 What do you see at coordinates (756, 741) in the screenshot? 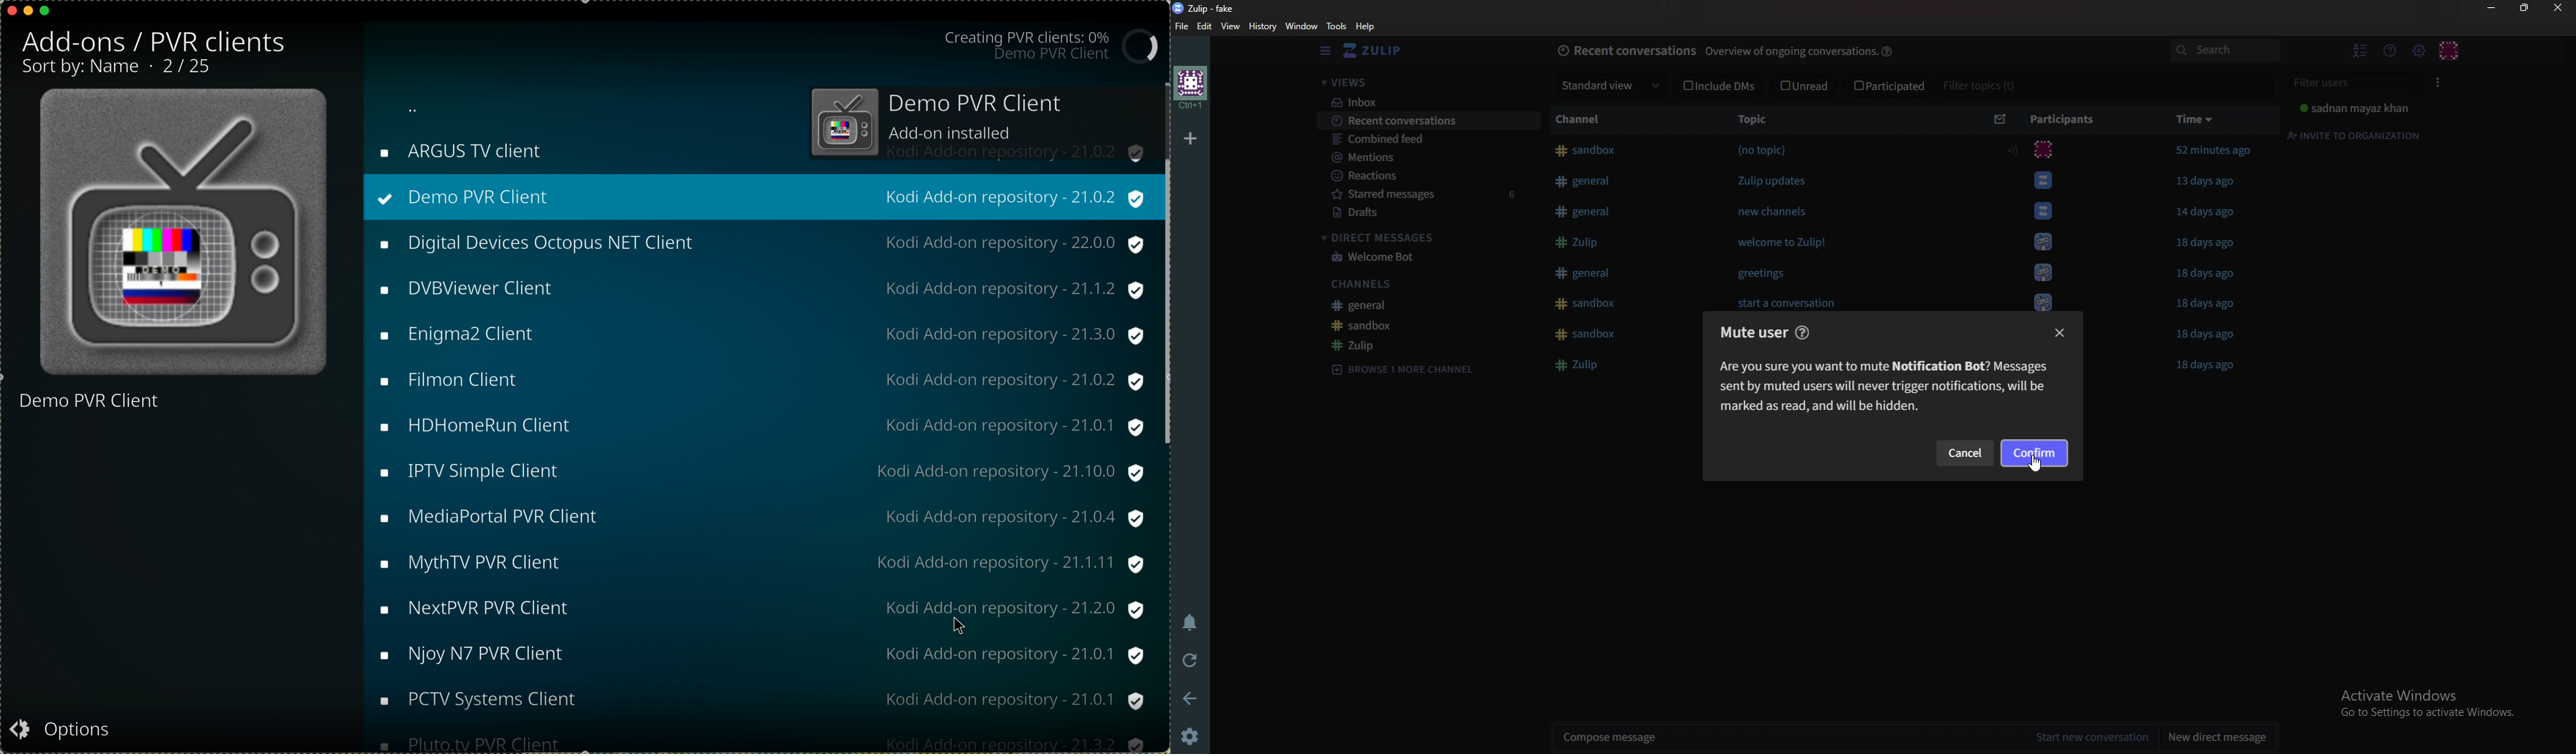
I see `` at bounding box center [756, 741].